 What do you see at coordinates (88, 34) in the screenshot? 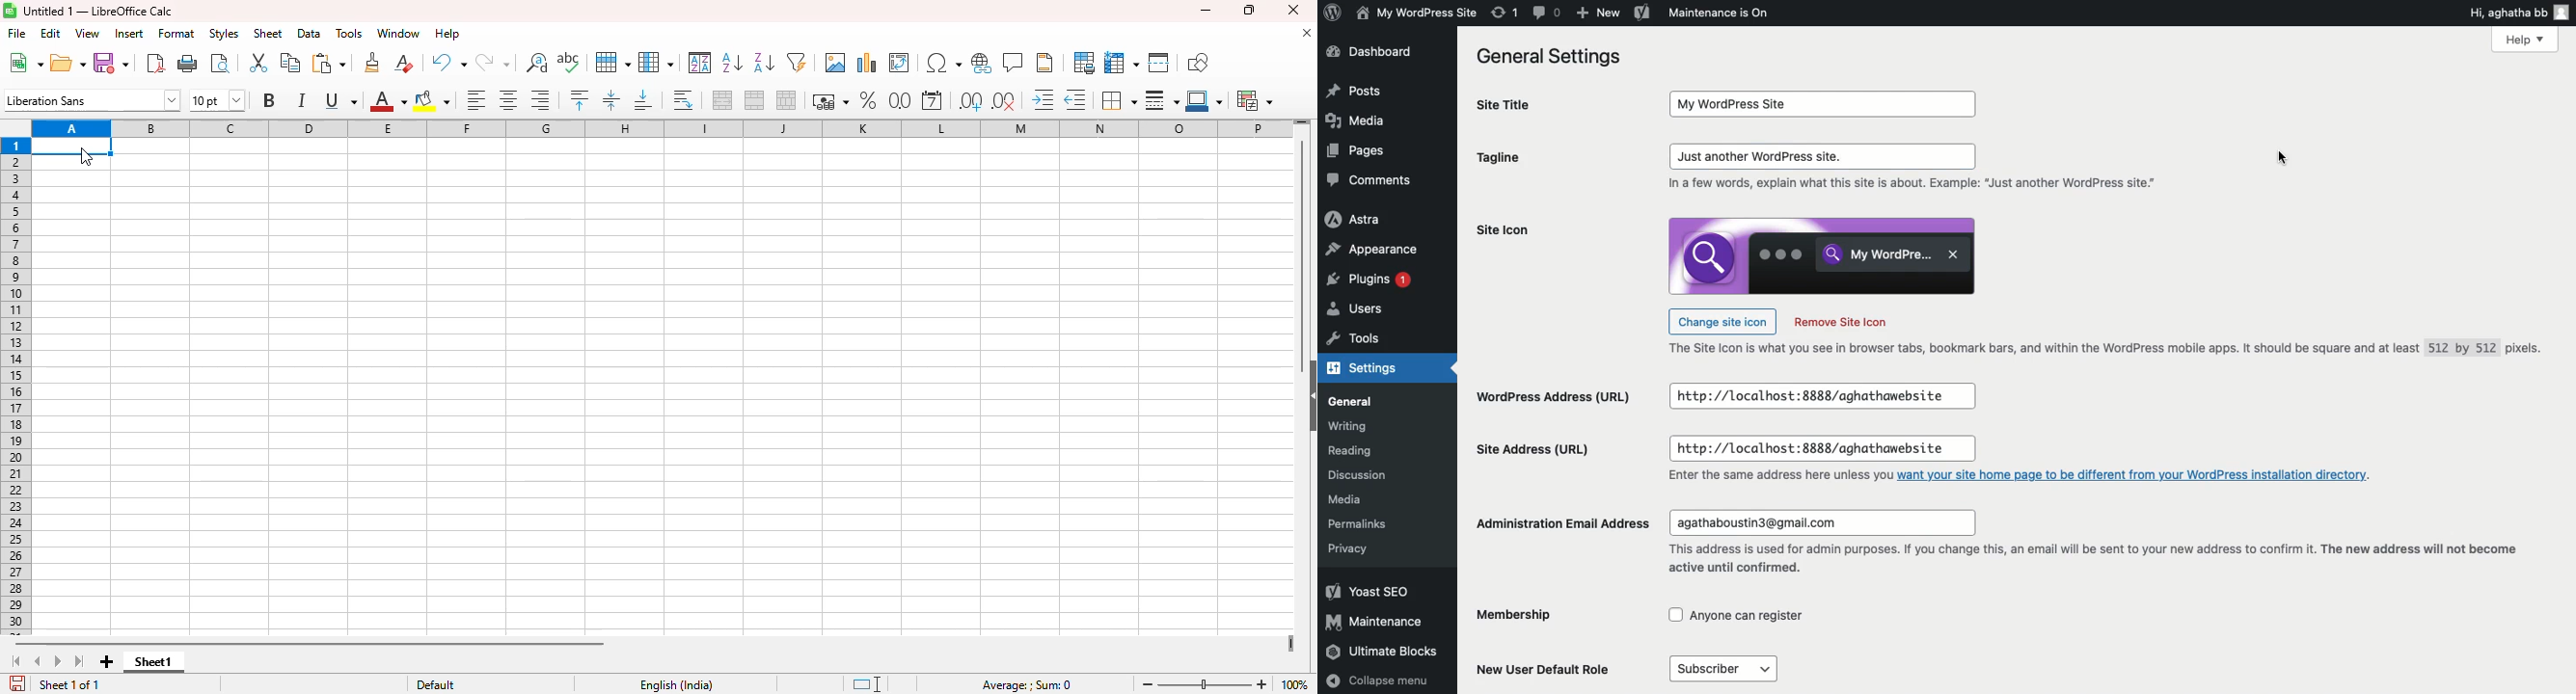
I see `view` at bounding box center [88, 34].